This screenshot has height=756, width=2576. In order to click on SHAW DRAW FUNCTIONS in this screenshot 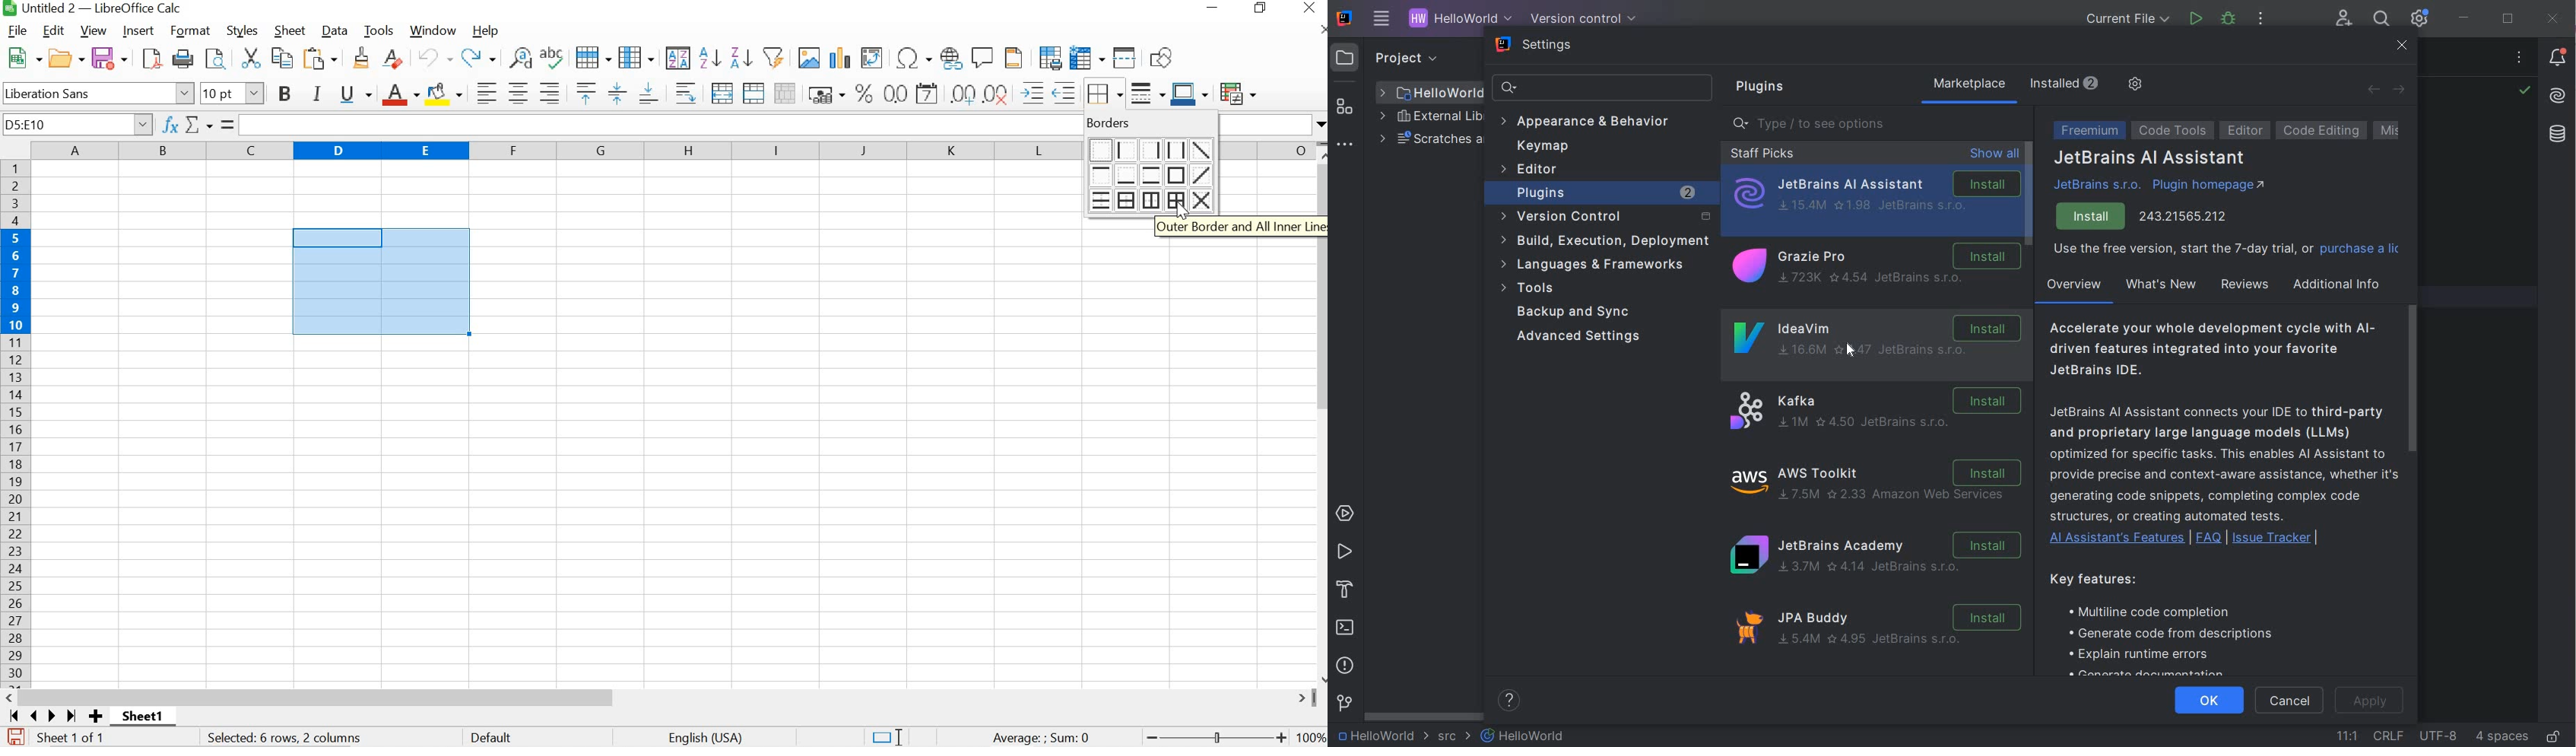, I will do `click(1164, 56)`.